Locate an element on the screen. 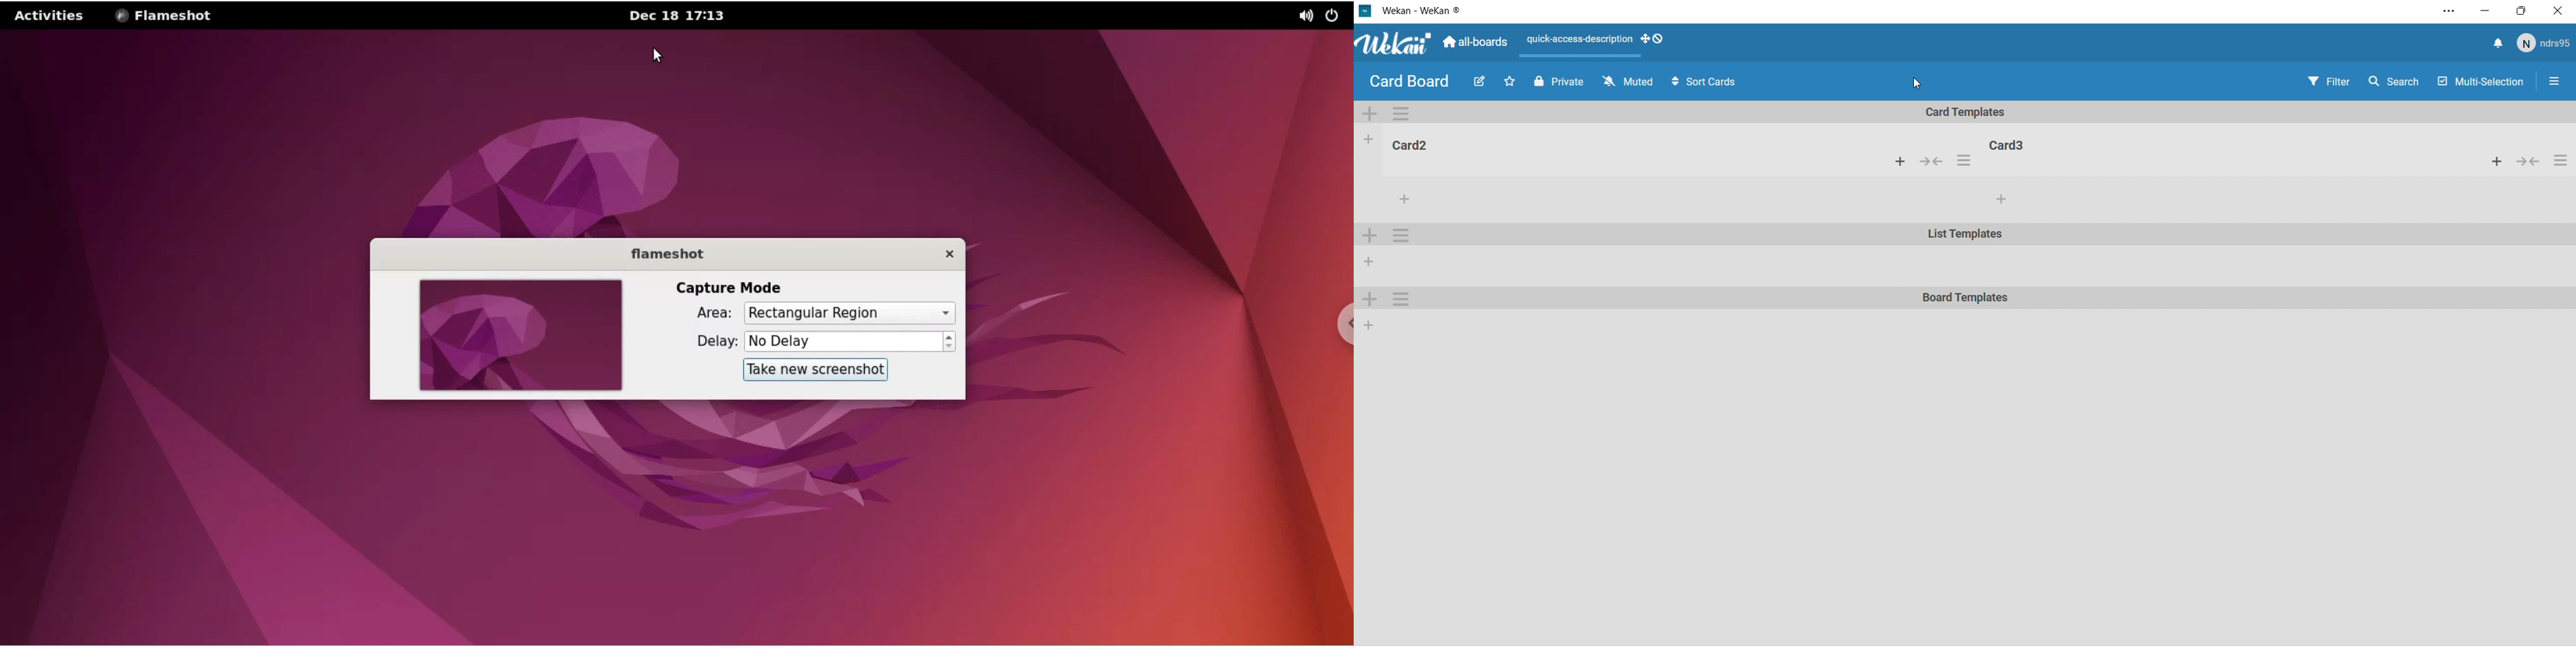 This screenshot has width=2576, height=672. WeKan is located at coordinates (1412, 10).